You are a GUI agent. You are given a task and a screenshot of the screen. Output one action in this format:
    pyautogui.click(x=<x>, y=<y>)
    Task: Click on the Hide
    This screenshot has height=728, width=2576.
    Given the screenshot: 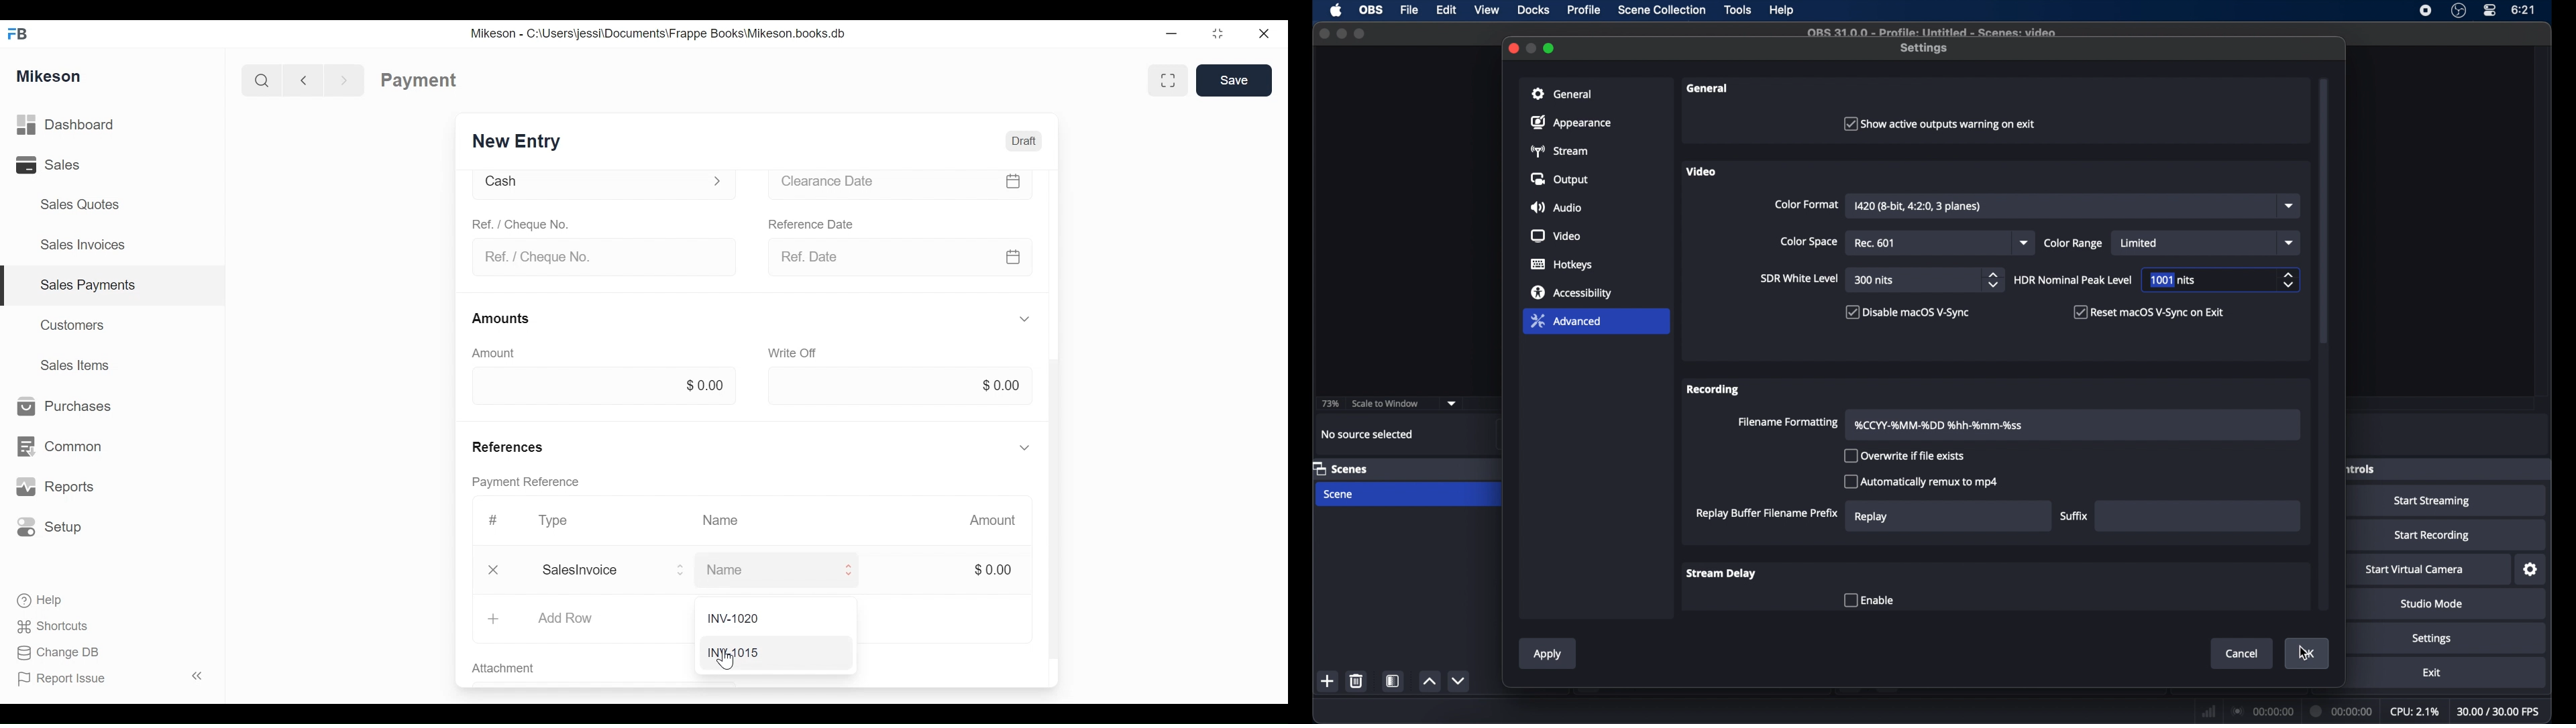 What is the action you would take?
    pyautogui.click(x=1025, y=446)
    